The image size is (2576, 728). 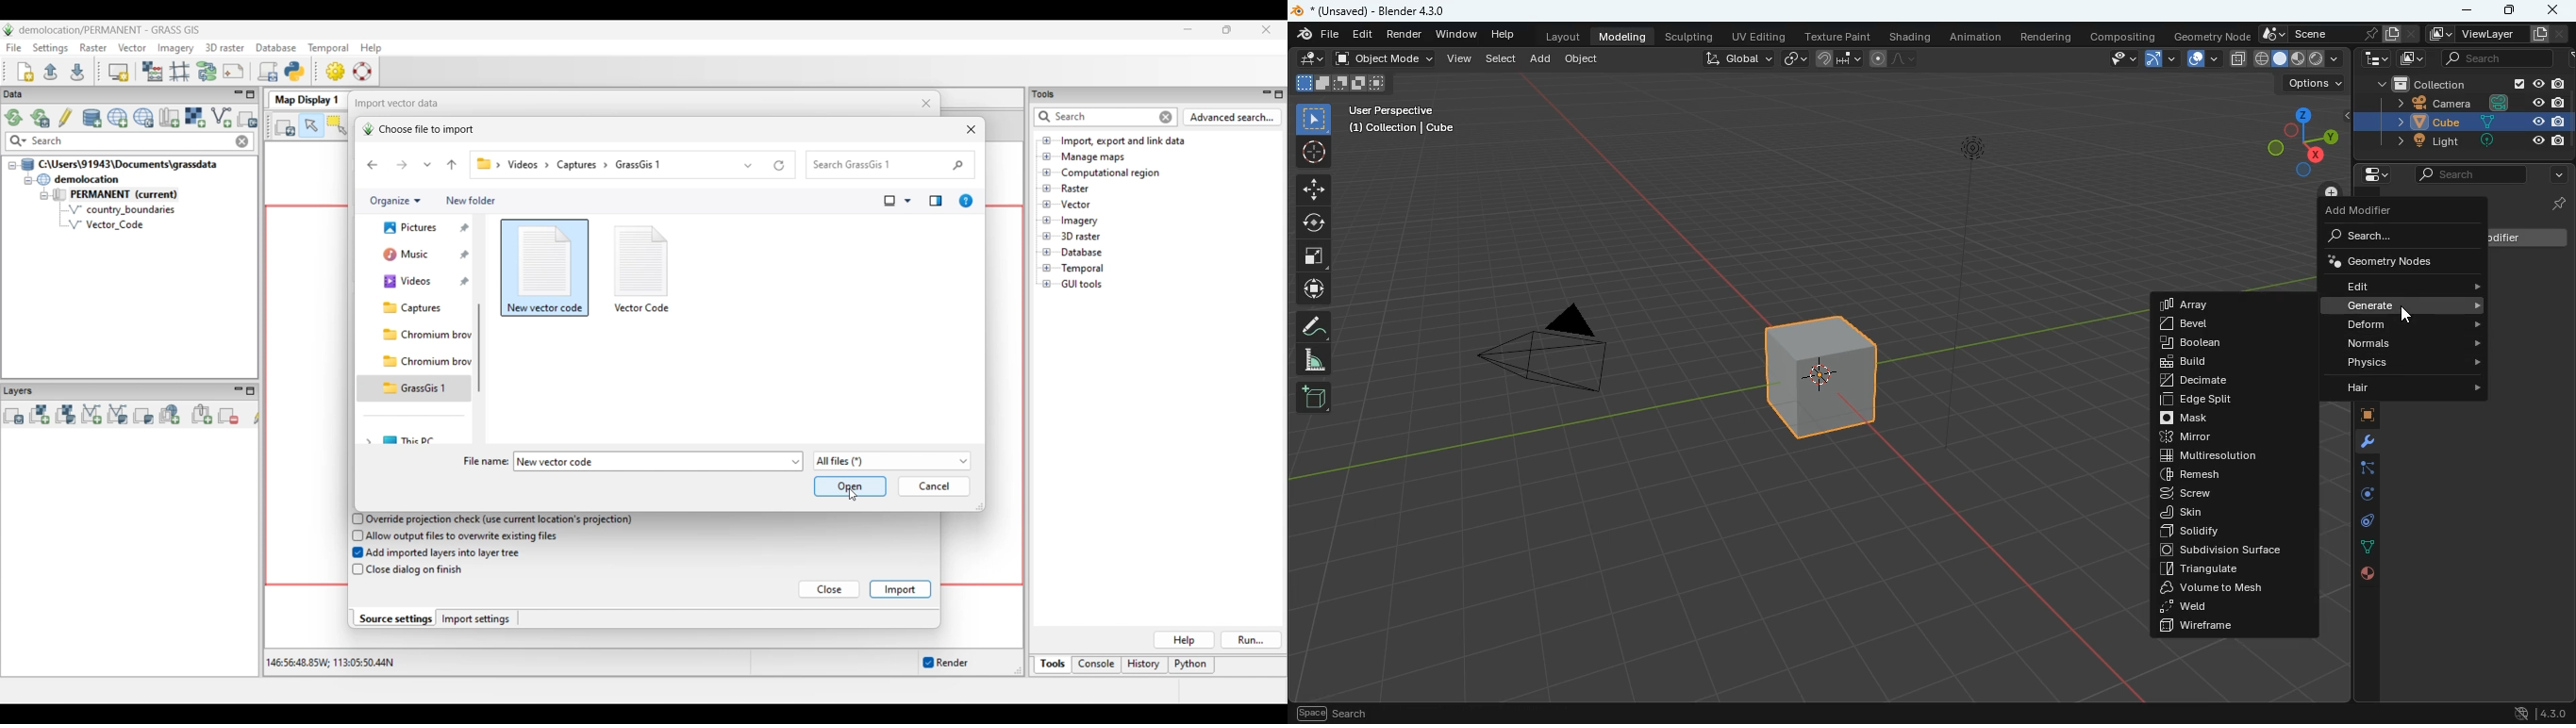 I want to click on mirror, so click(x=2234, y=438).